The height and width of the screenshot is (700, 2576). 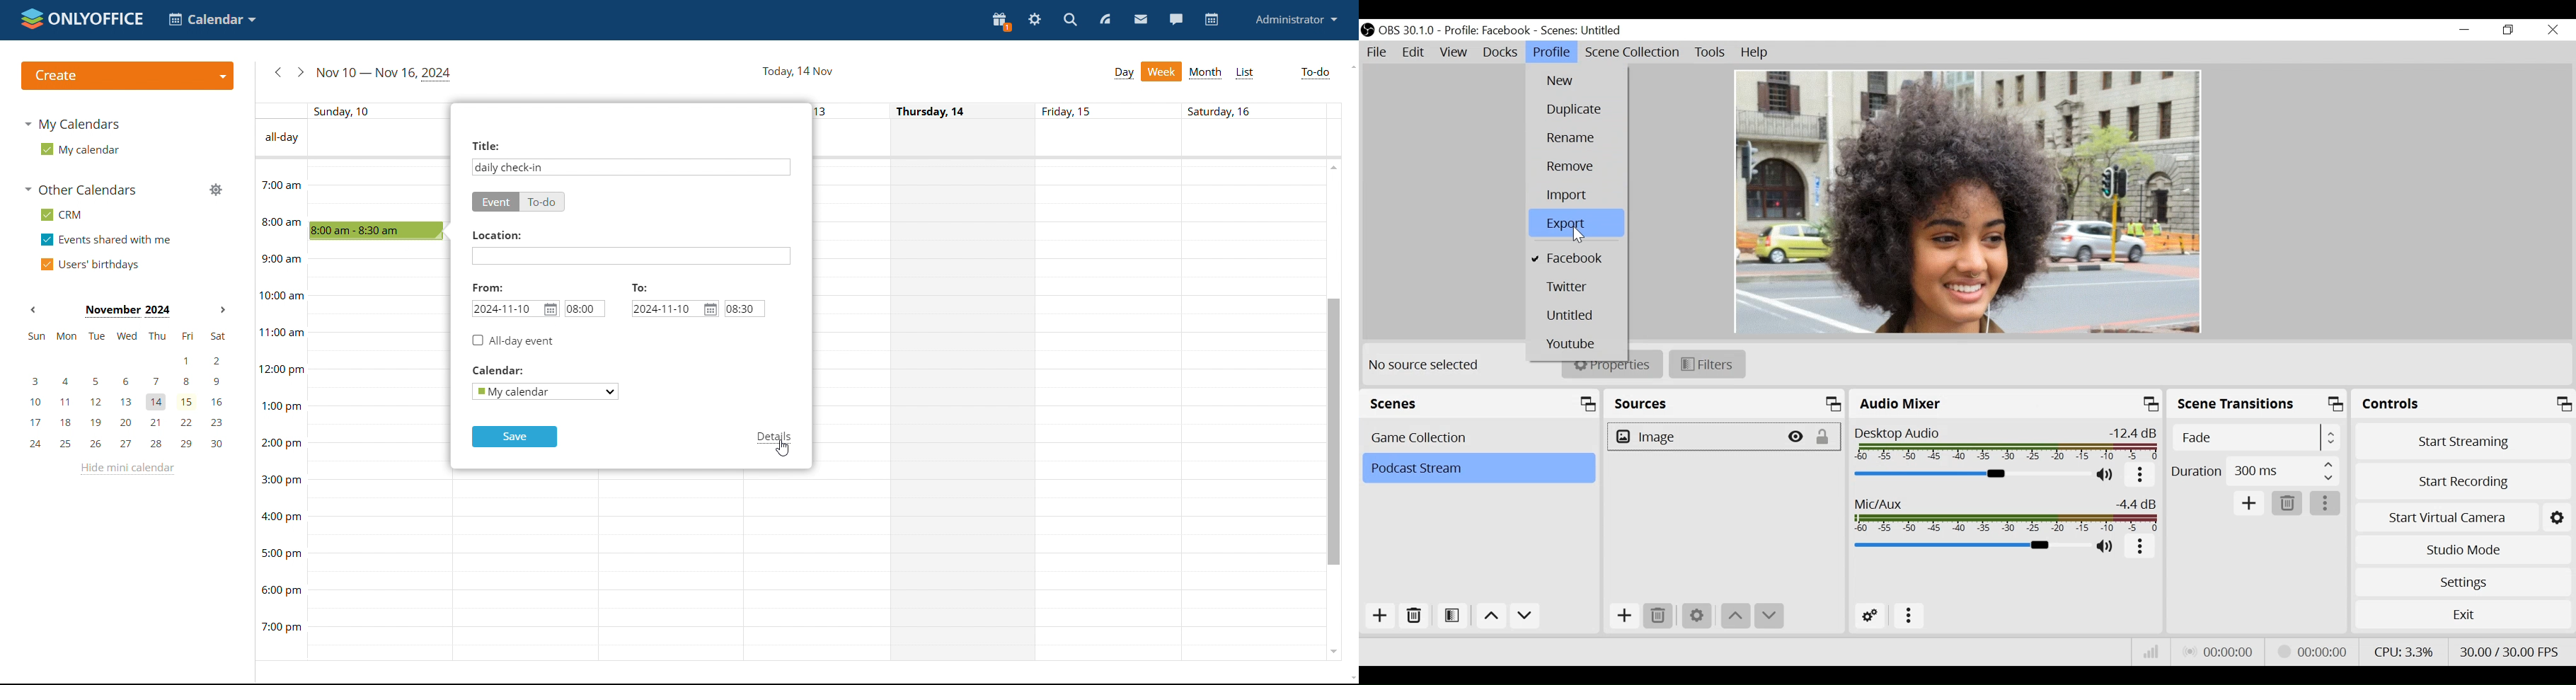 What do you see at coordinates (222, 310) in the screenshot?
I see `next month` at bounding box center [222, 310].